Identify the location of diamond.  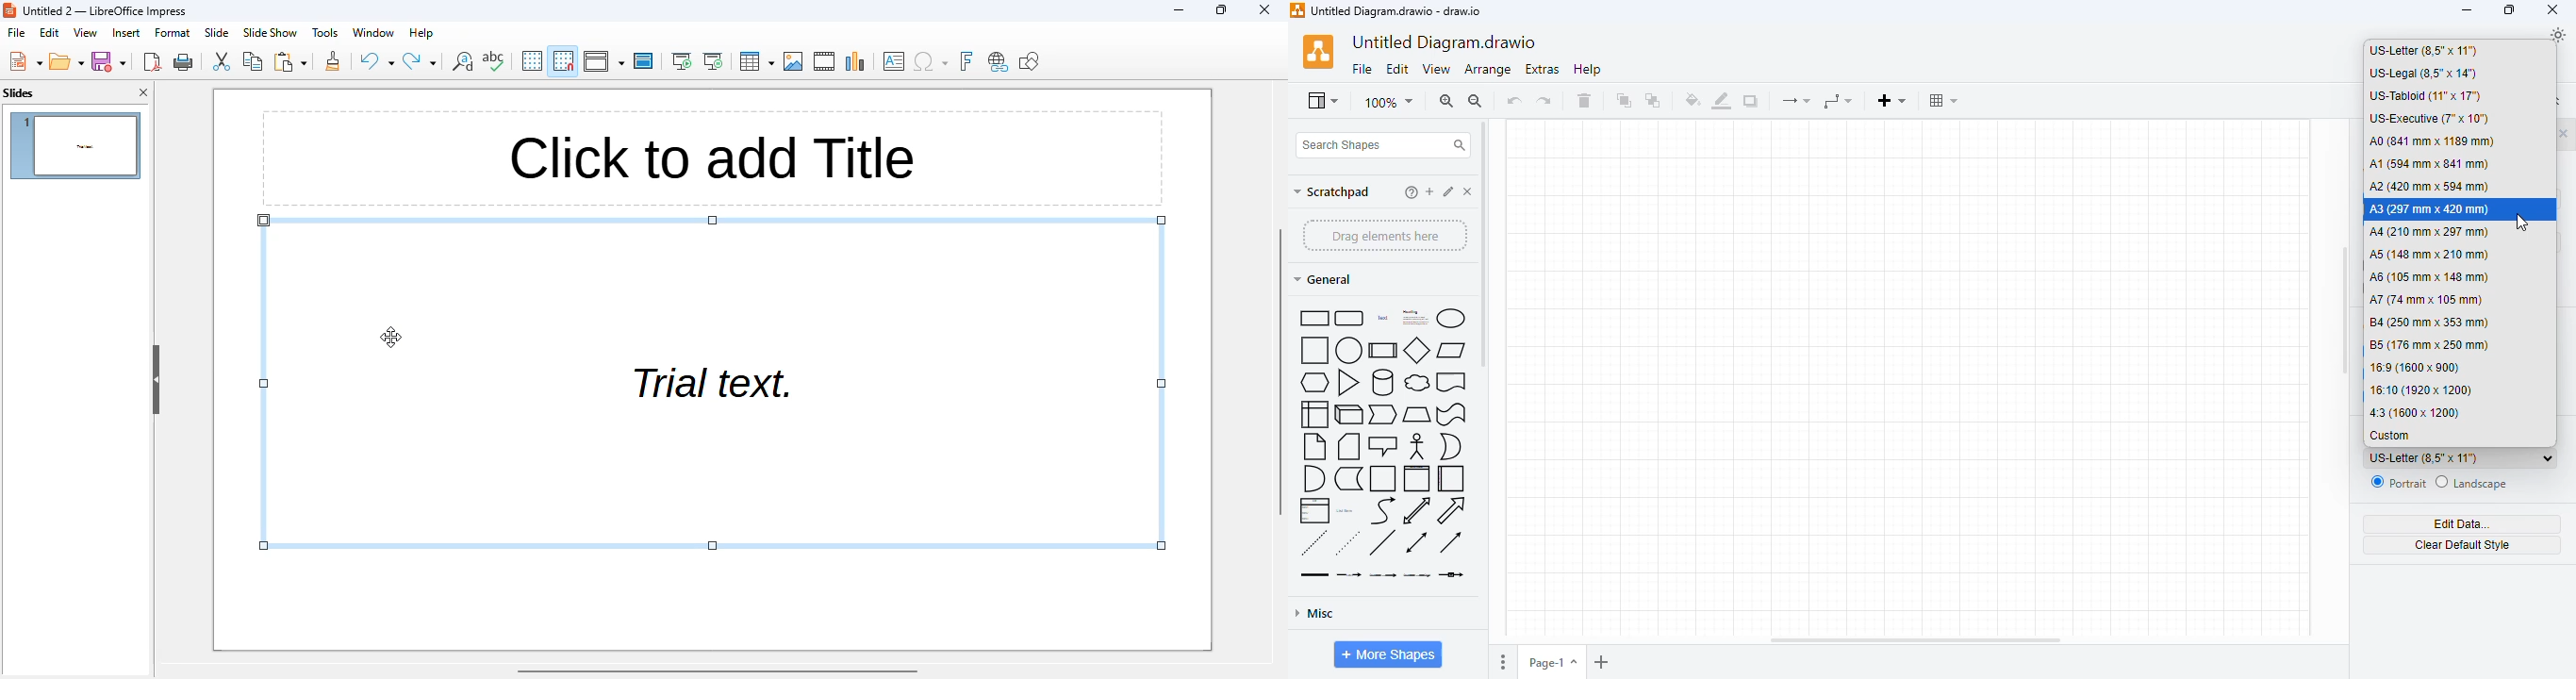
(1417, 349).